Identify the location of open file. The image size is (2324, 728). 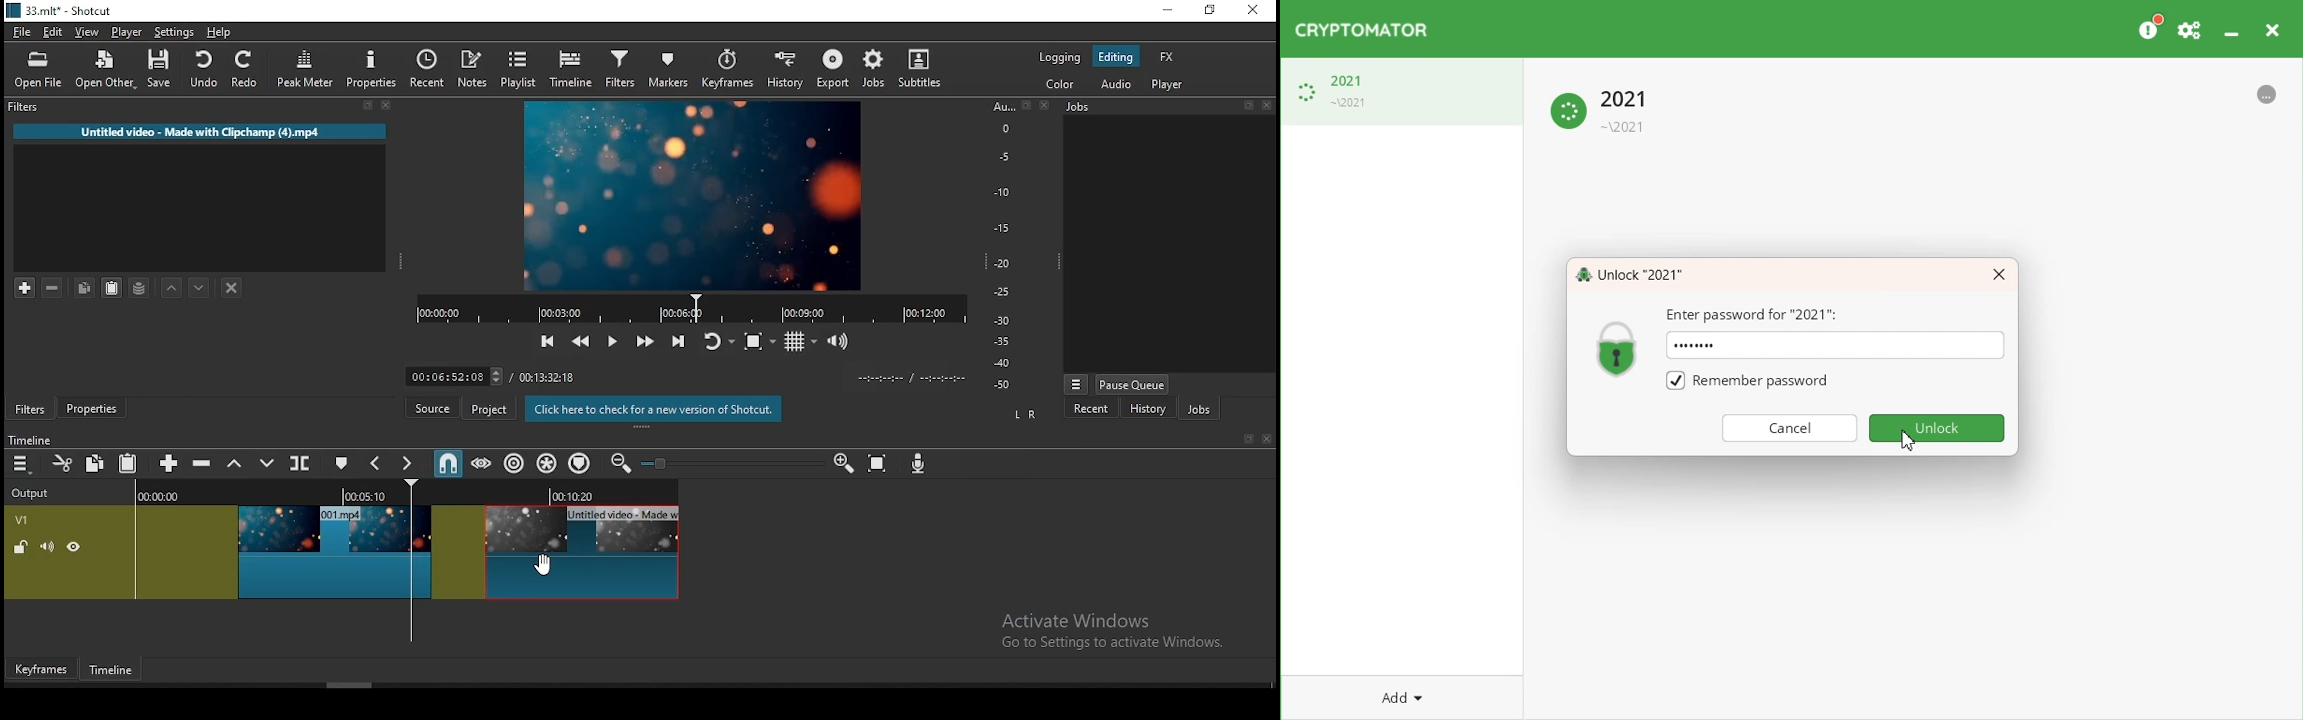
(39, 71).